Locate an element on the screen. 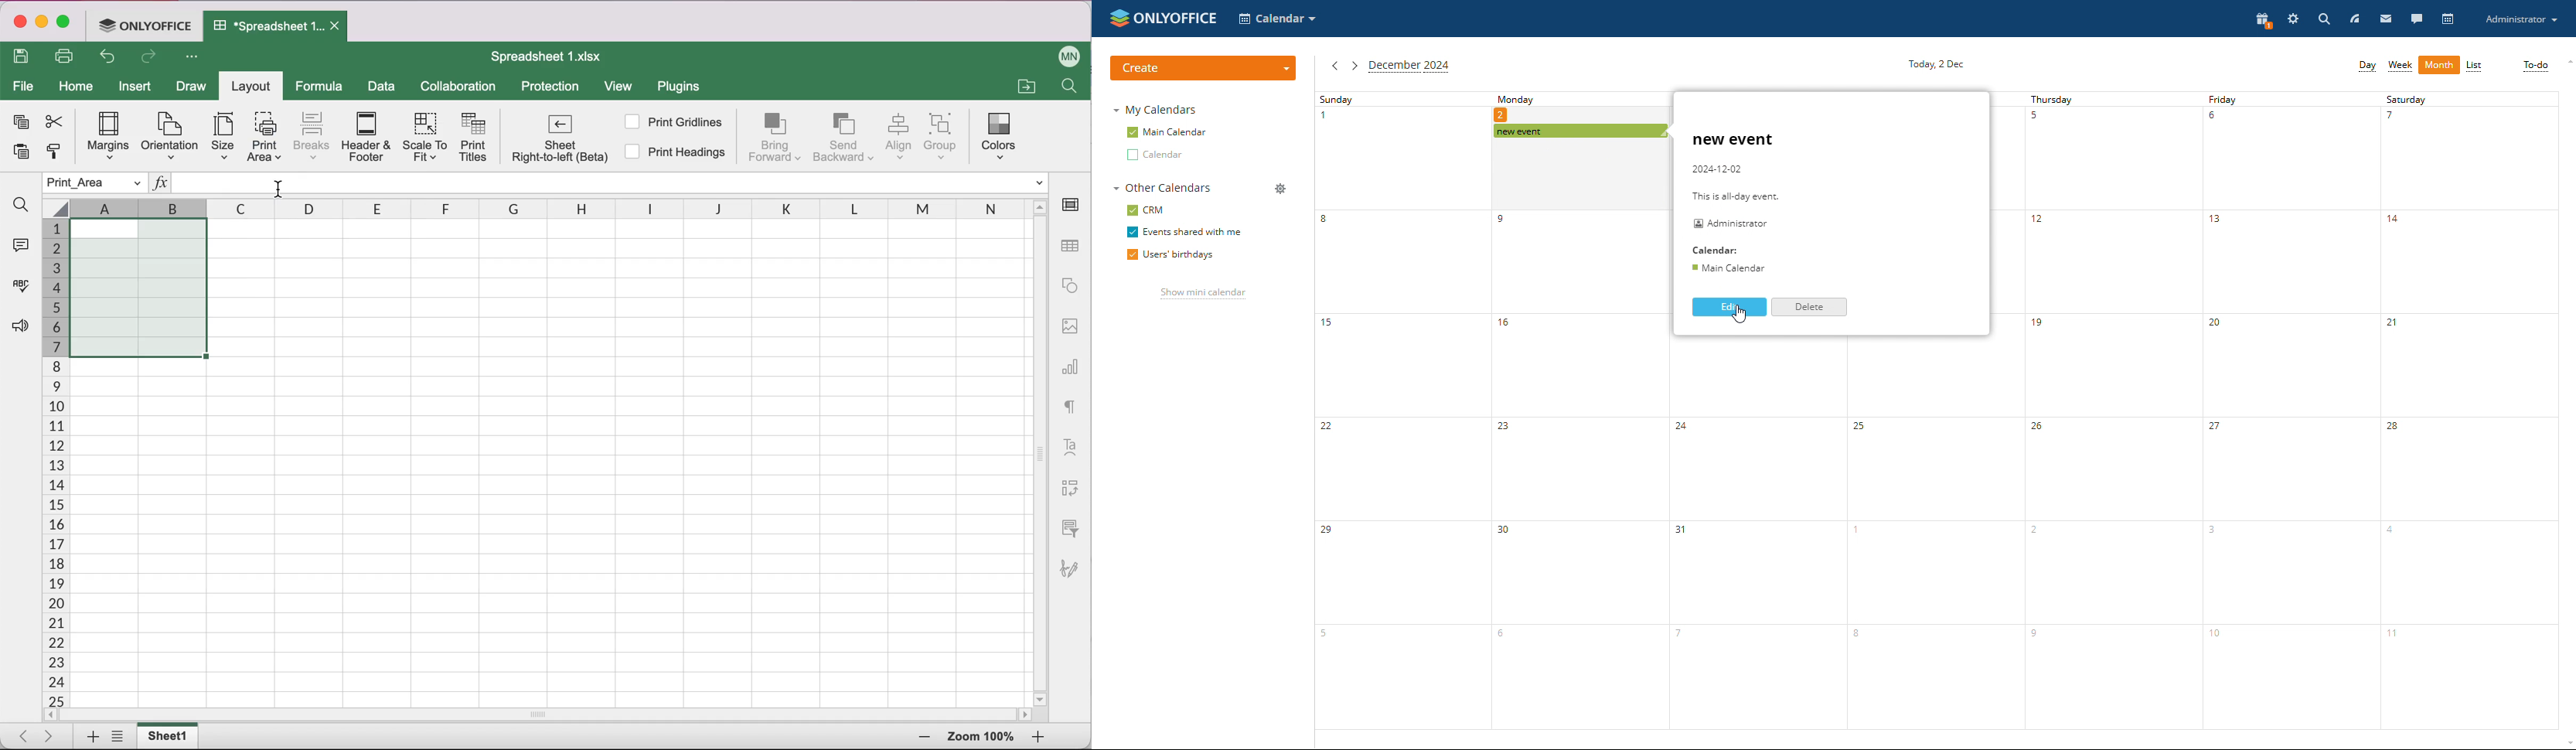 Image resolution: width=2576 pixels, height=756 pixels. to-do is located at coordinates (2537, 66).